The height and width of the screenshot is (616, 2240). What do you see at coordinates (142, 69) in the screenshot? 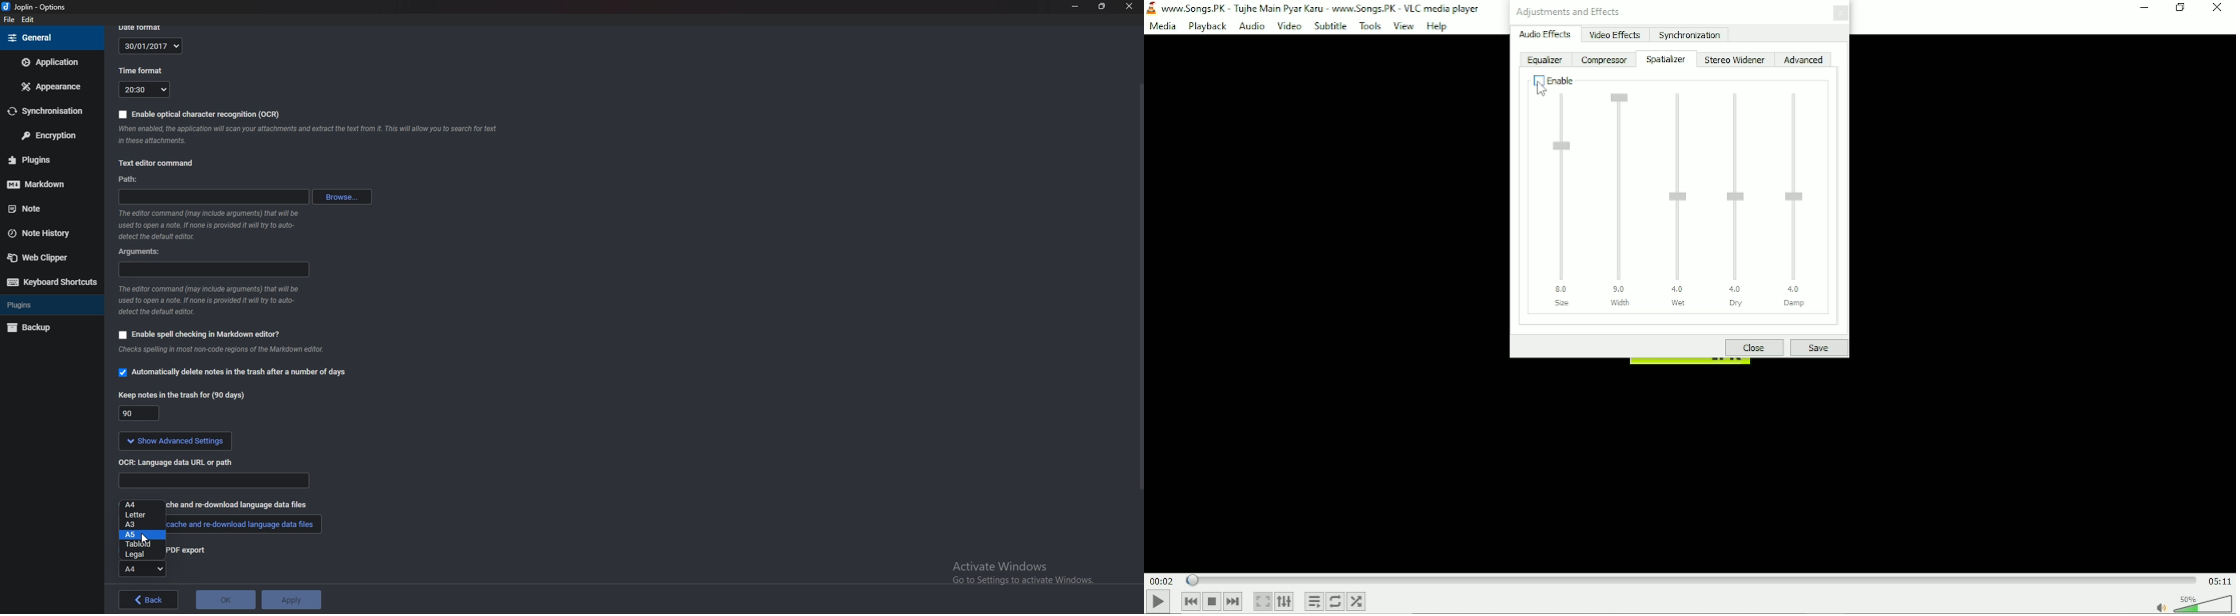
I see `Time format` at bounding box center [142, 69].